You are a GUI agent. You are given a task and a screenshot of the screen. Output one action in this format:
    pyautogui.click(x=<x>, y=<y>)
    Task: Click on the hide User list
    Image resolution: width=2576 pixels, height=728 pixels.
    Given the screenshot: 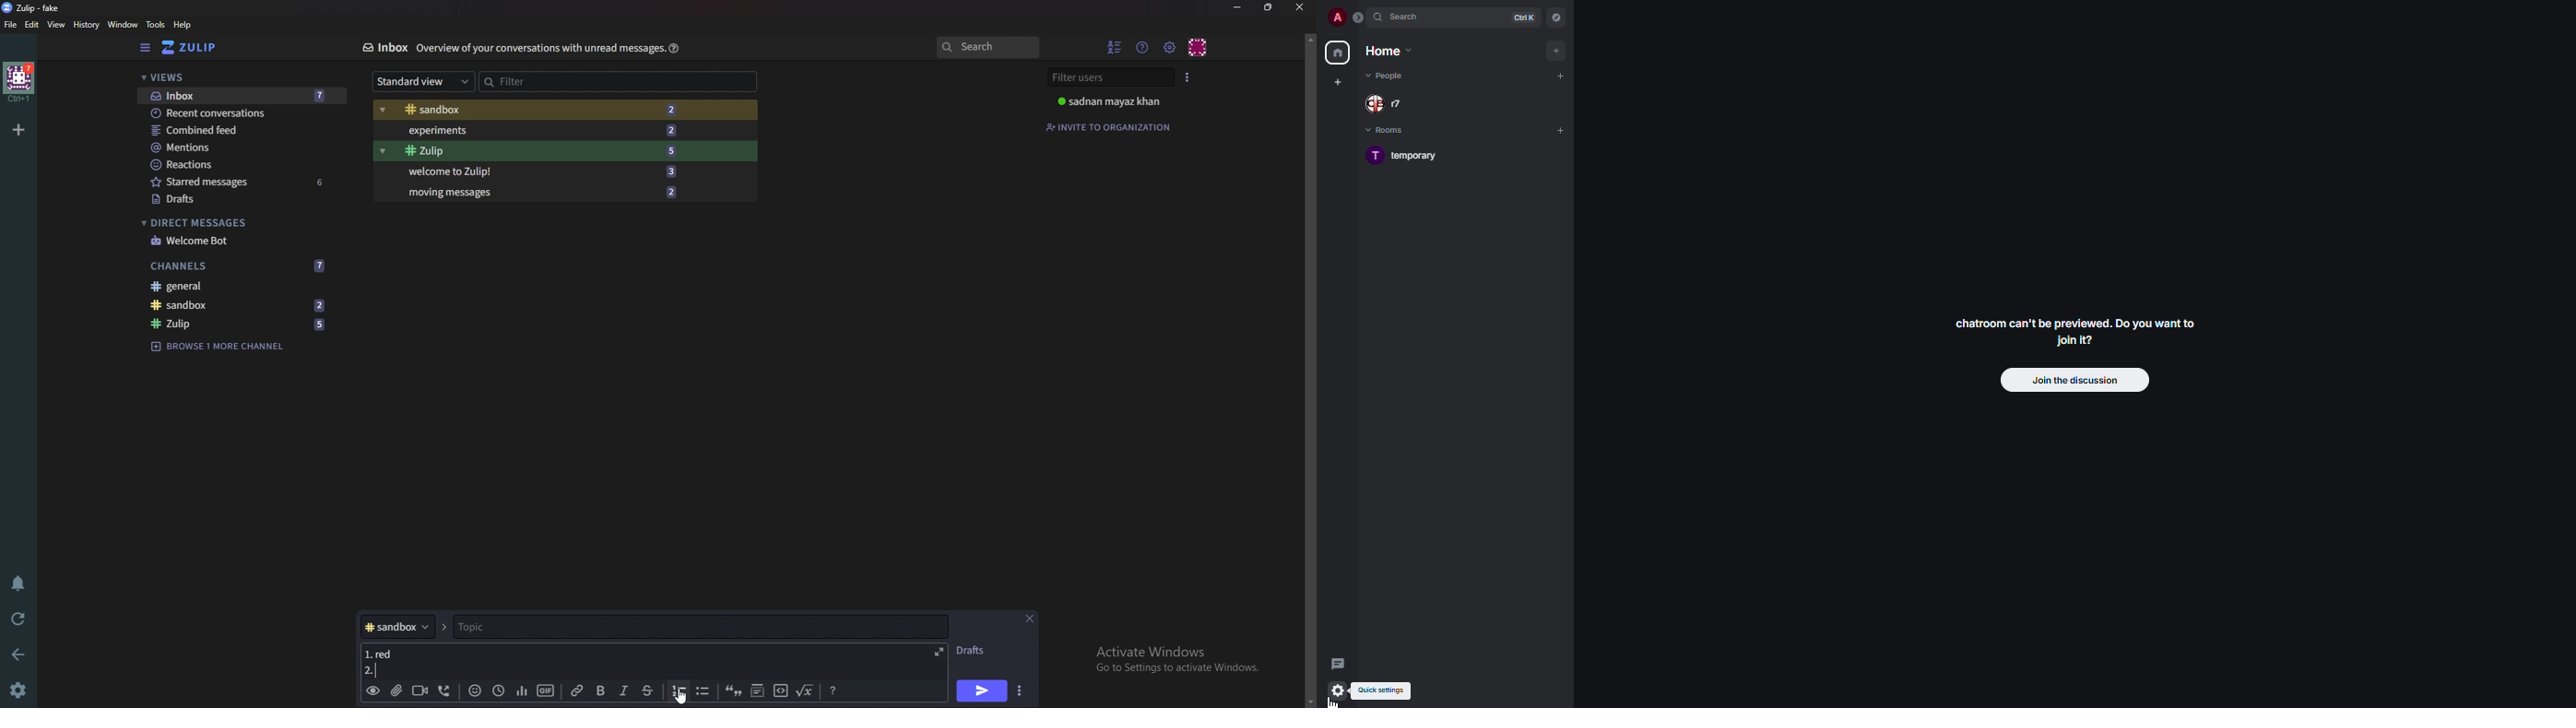 What is the action you would take?
    pyautogui.click(x=1116, y=47)
    